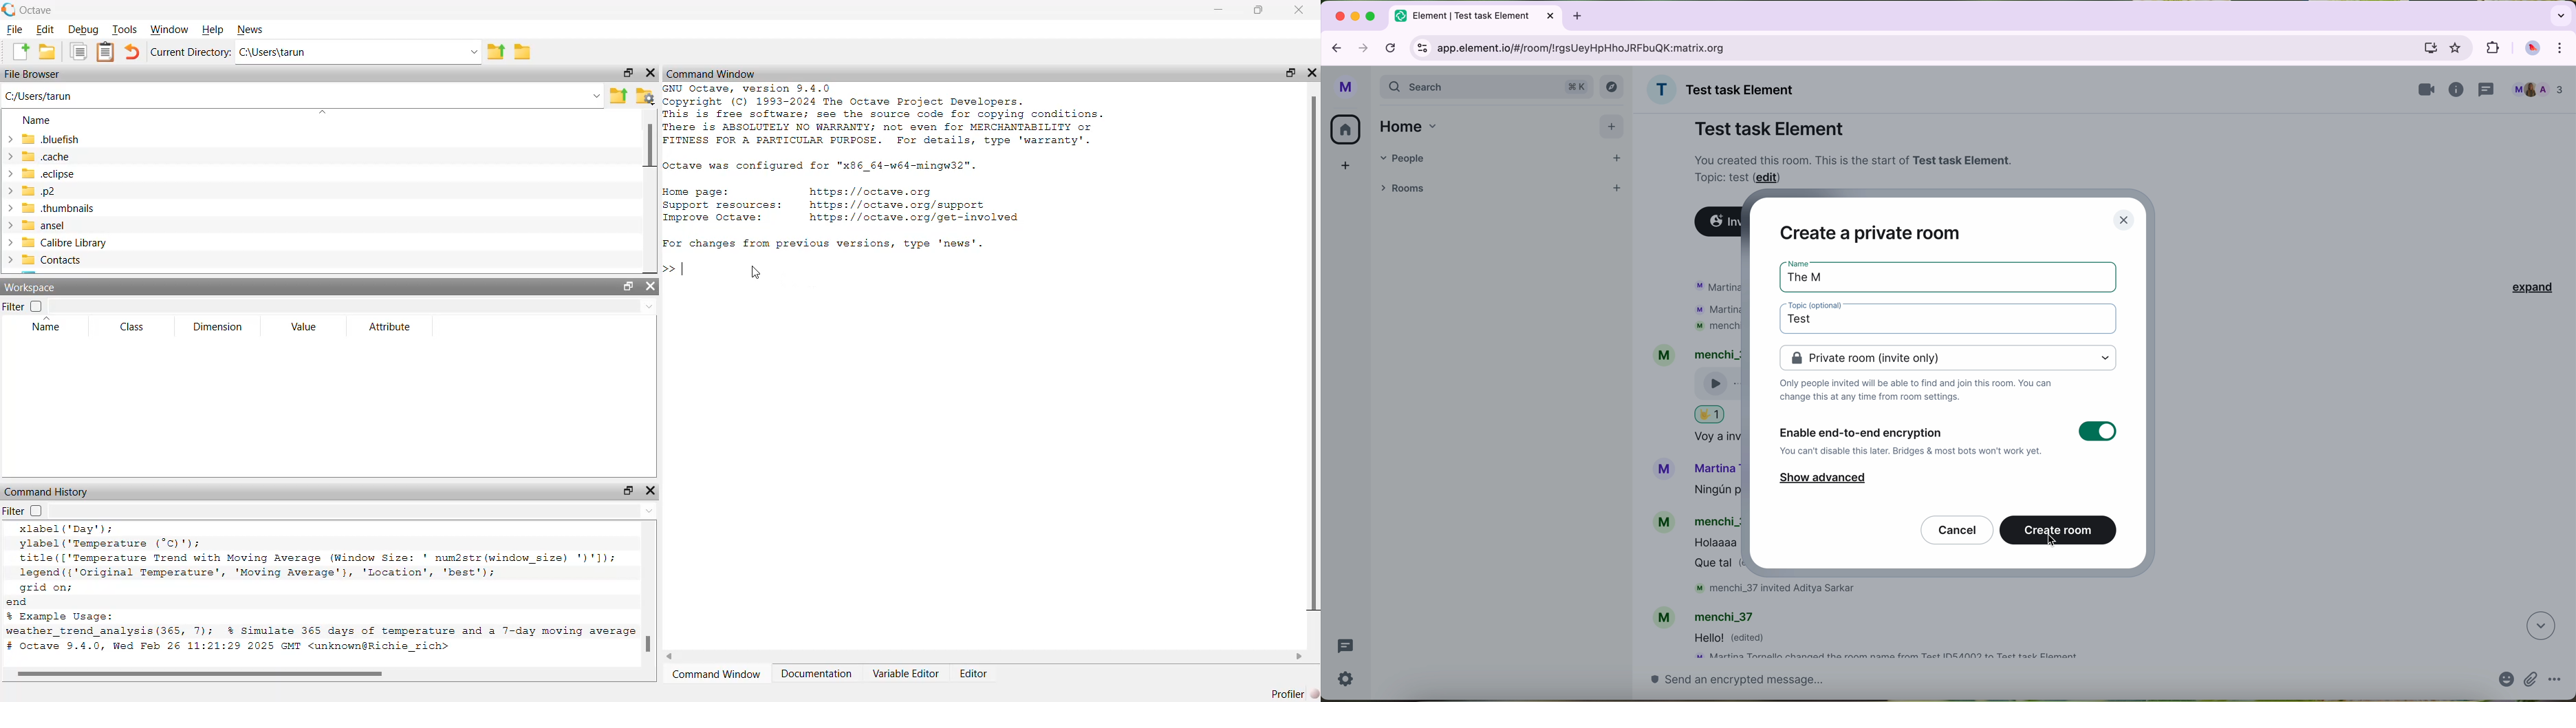  What do you see at coordinates (1341, 170) in the screenshot?
I see `add` at bounding box center [1341, 170].